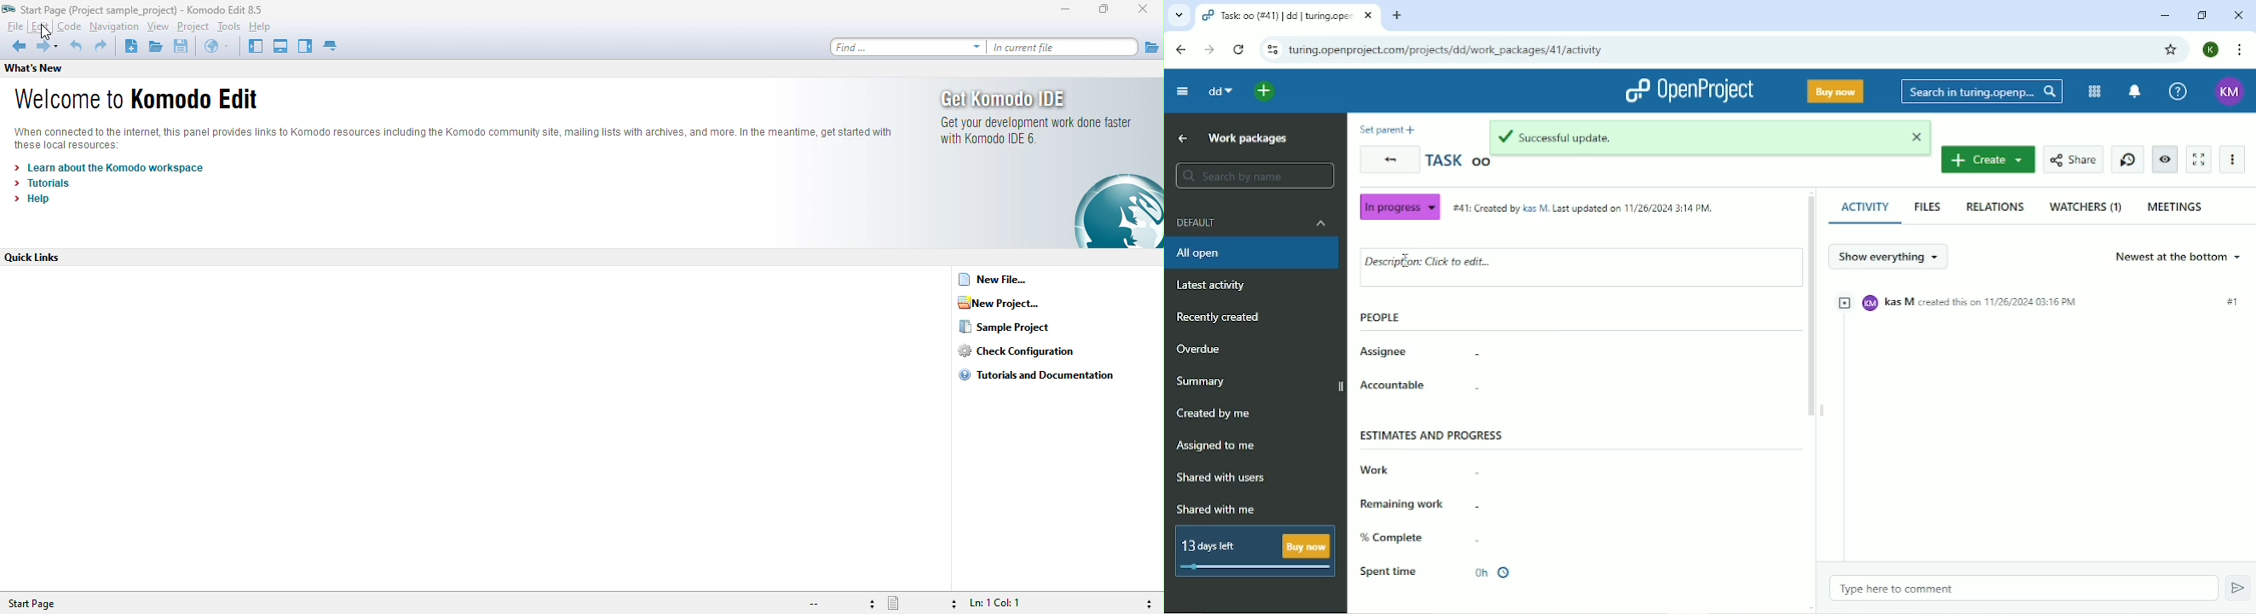 Image resolution: width=2268 pixels, height=616 pixels. I want to click on tutorials and documentation, so click(1047, 374).